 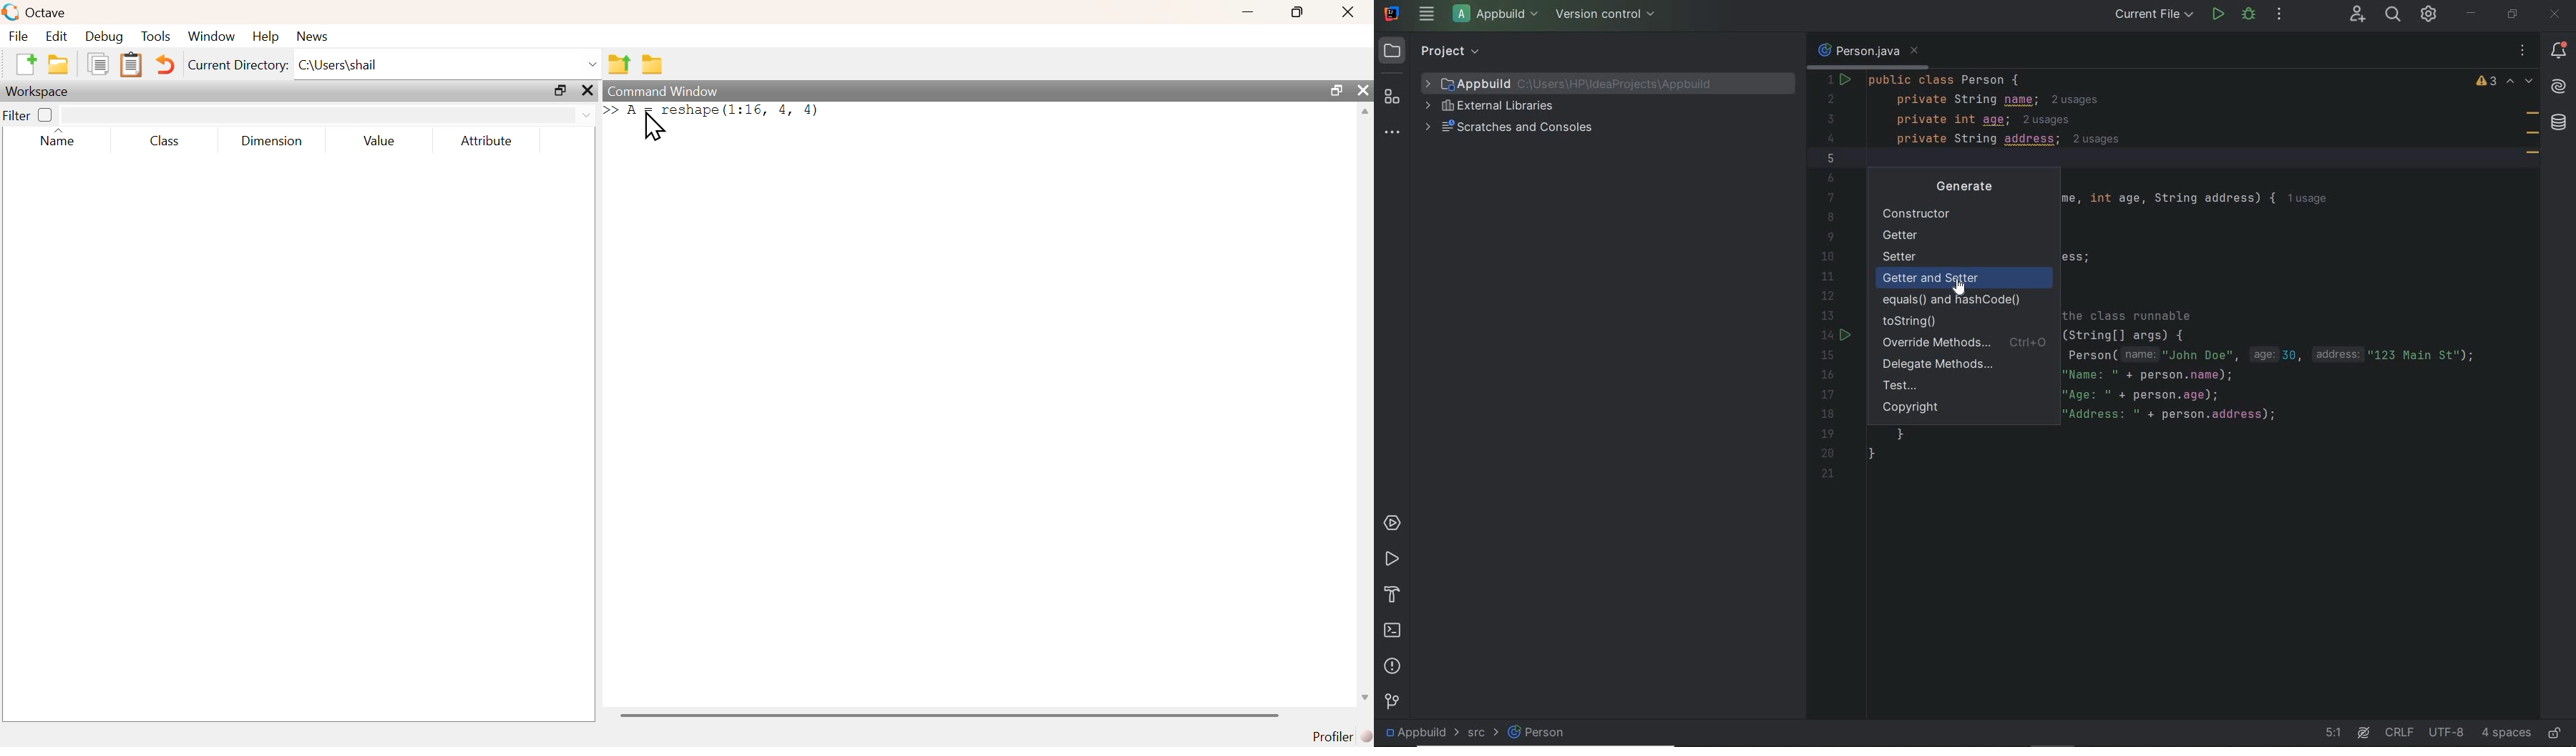 What do you see at coordinates (2447, 733) in the screenshot?
I see `file encoding` at bounding box center [2447, 733].